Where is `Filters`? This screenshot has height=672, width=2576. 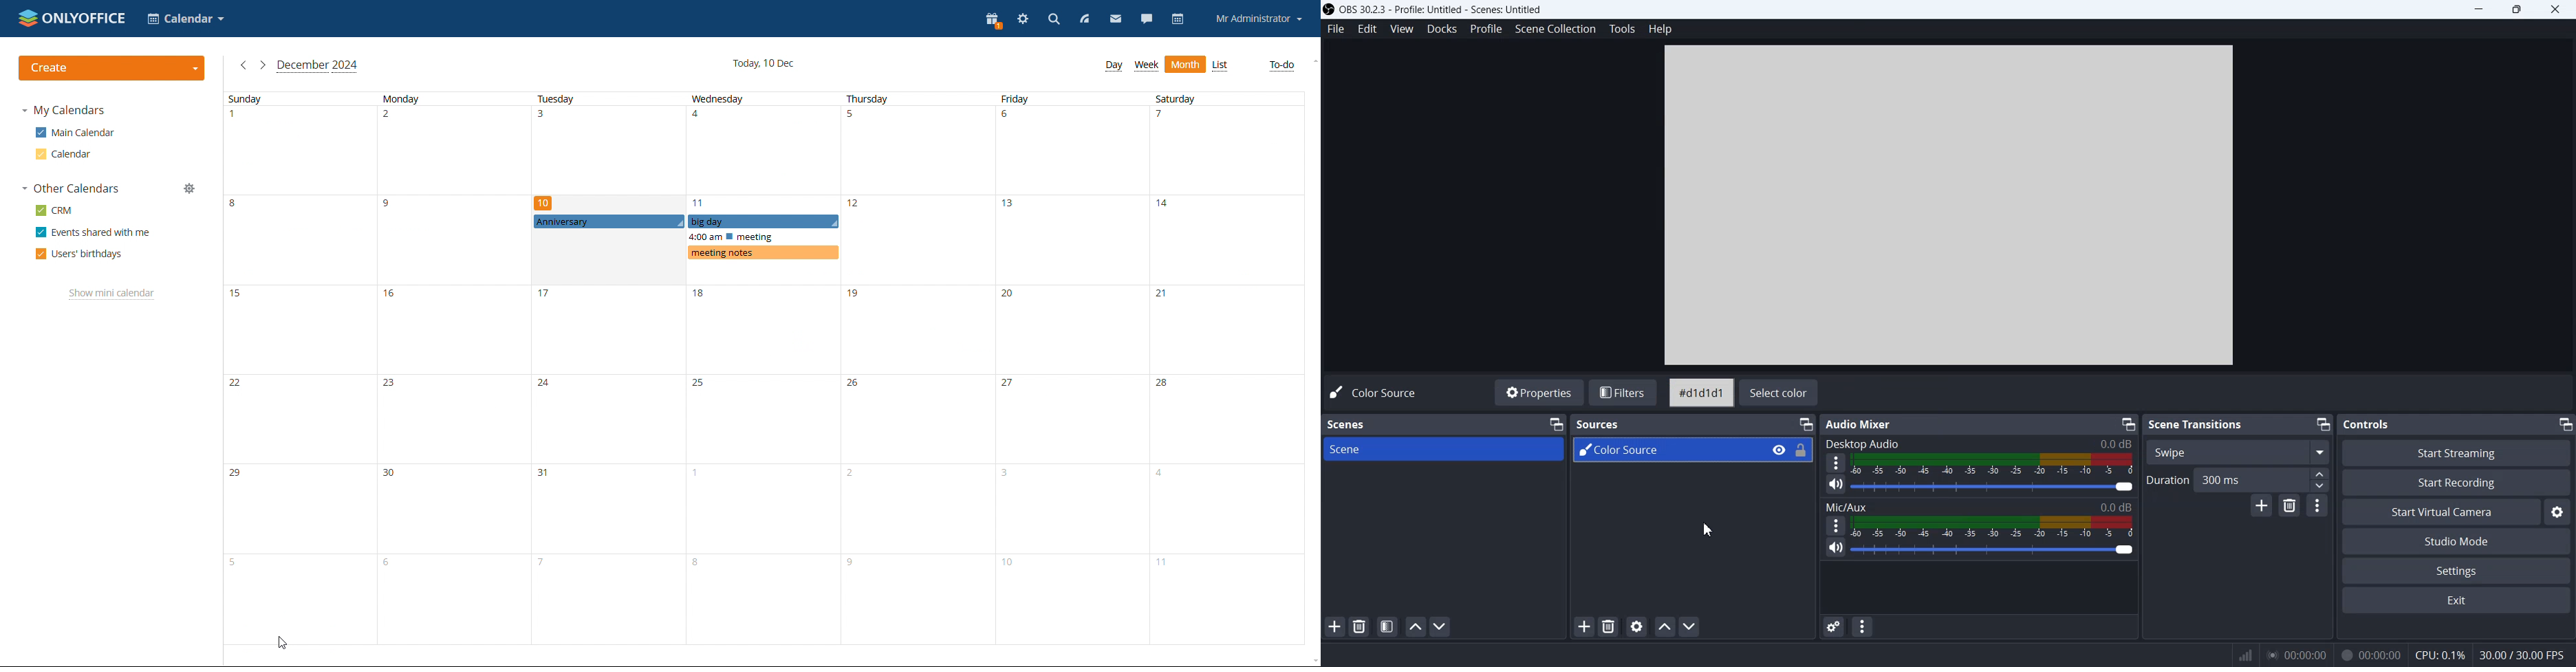
Filters is located at coordinates (1624, 393).